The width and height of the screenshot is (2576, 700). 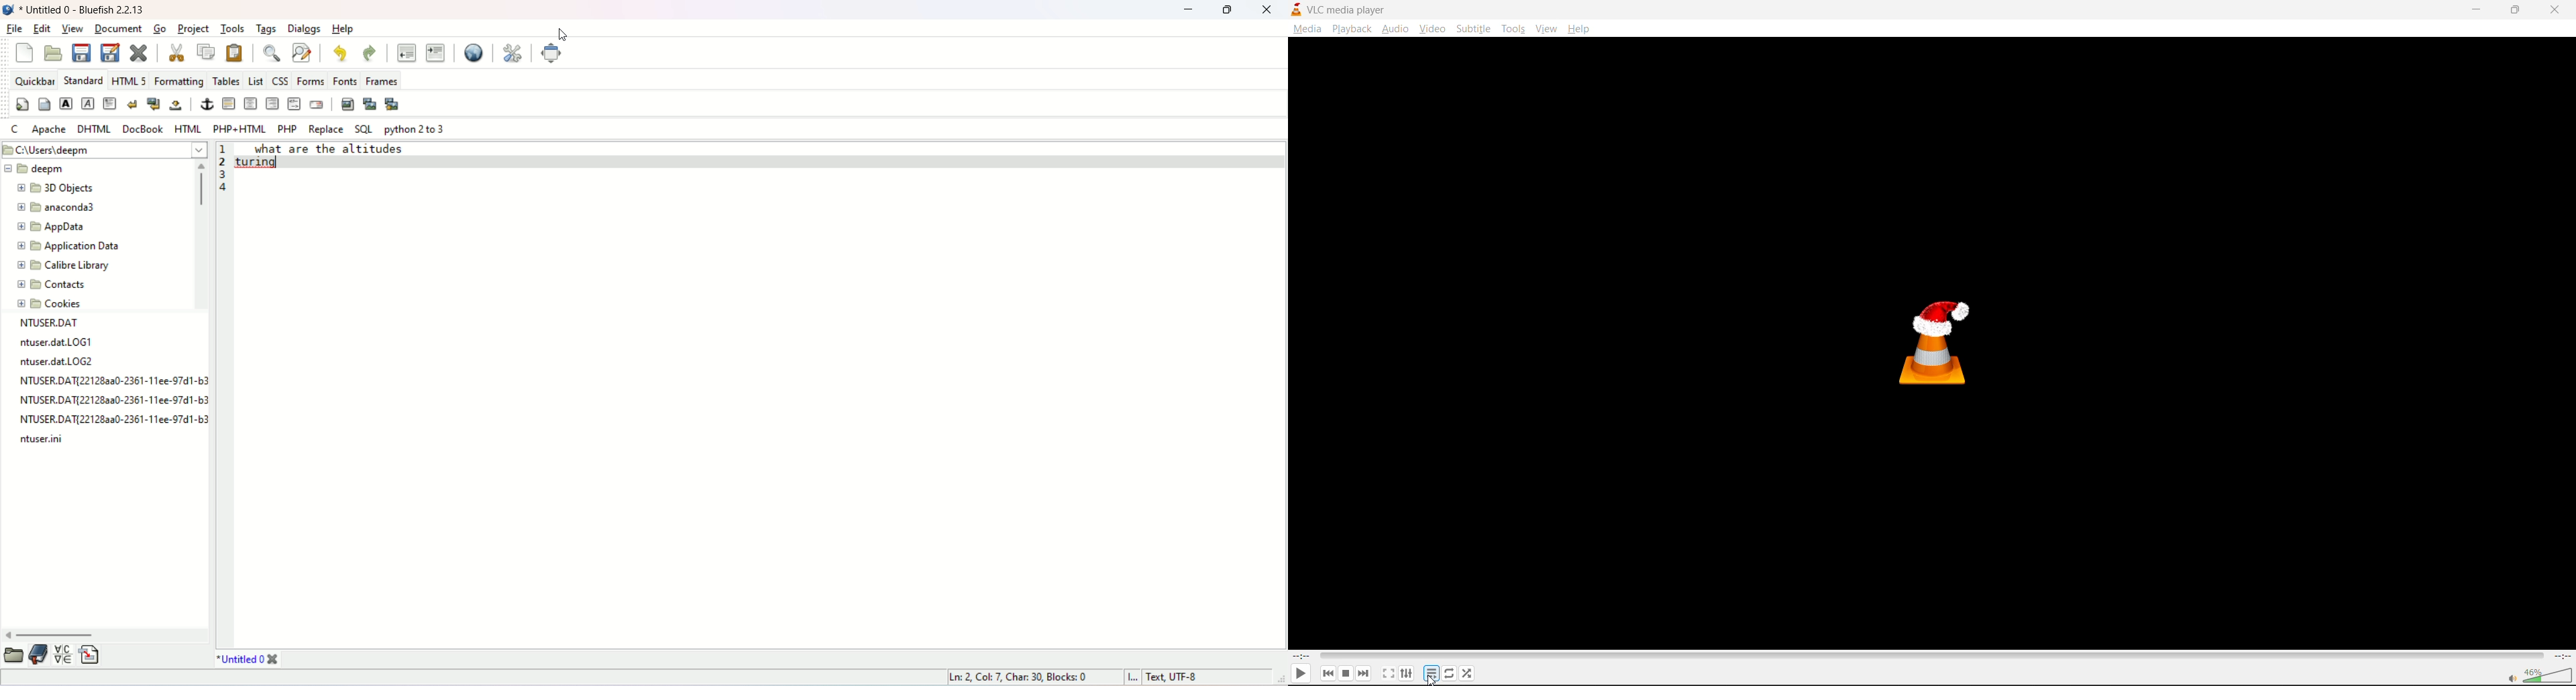 I want to click on show find bar, so click(x=274, y=53).